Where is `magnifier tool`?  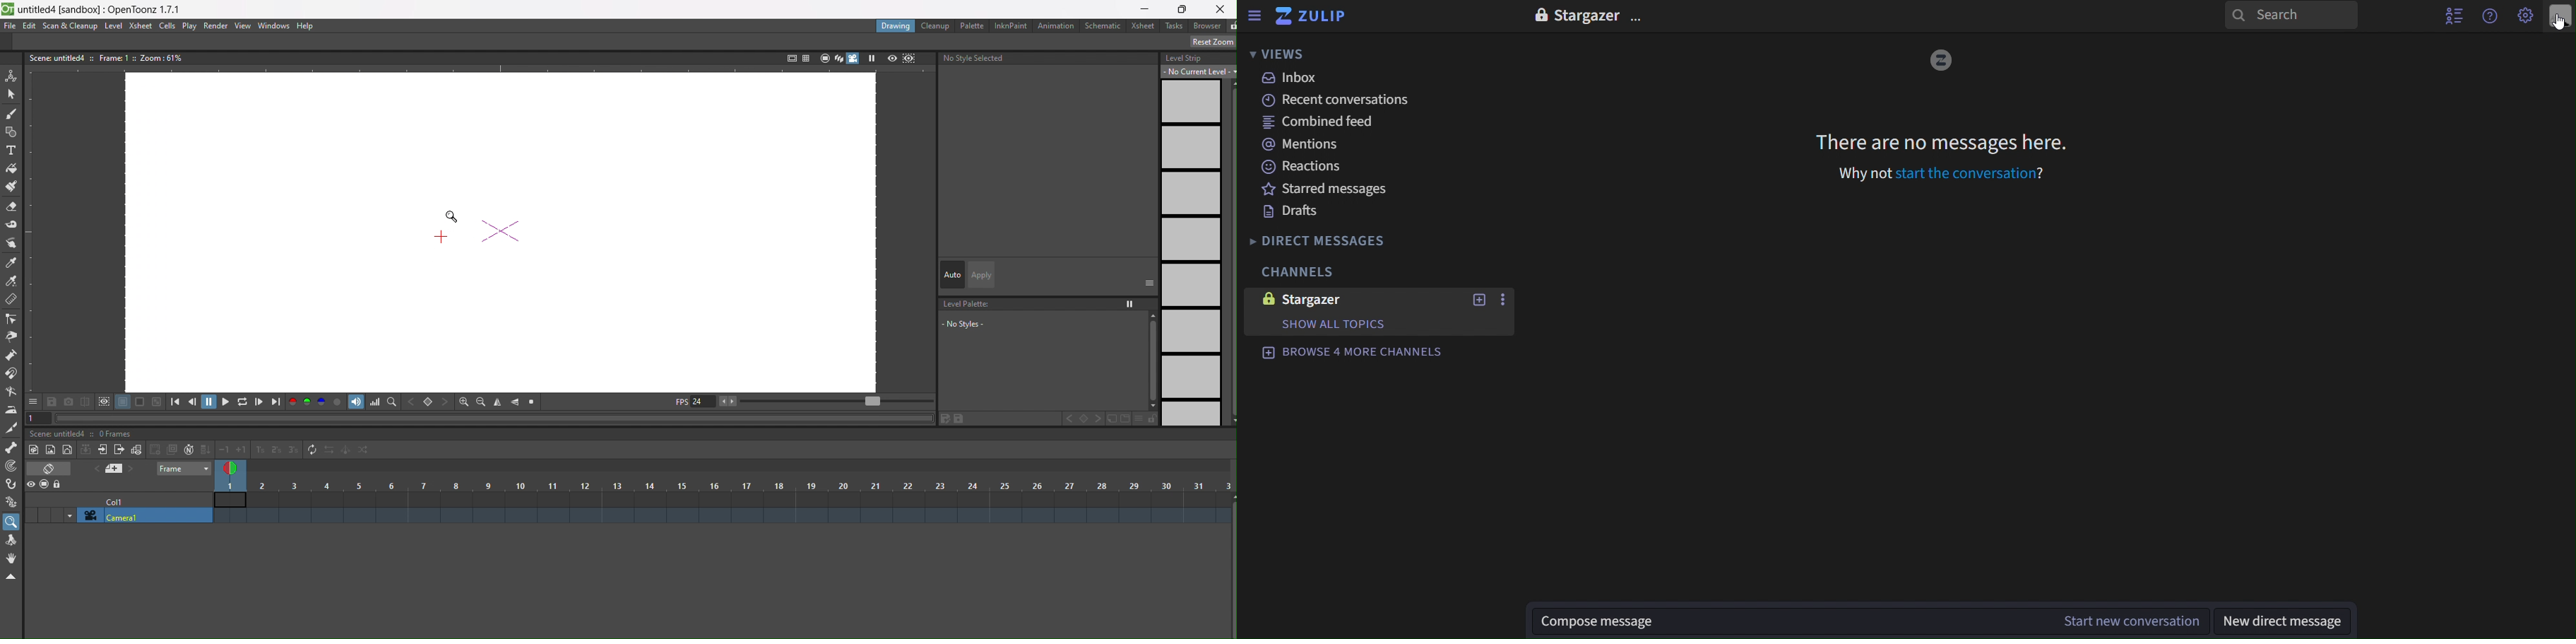 magnifier tool is located at coordinates (450, 215).